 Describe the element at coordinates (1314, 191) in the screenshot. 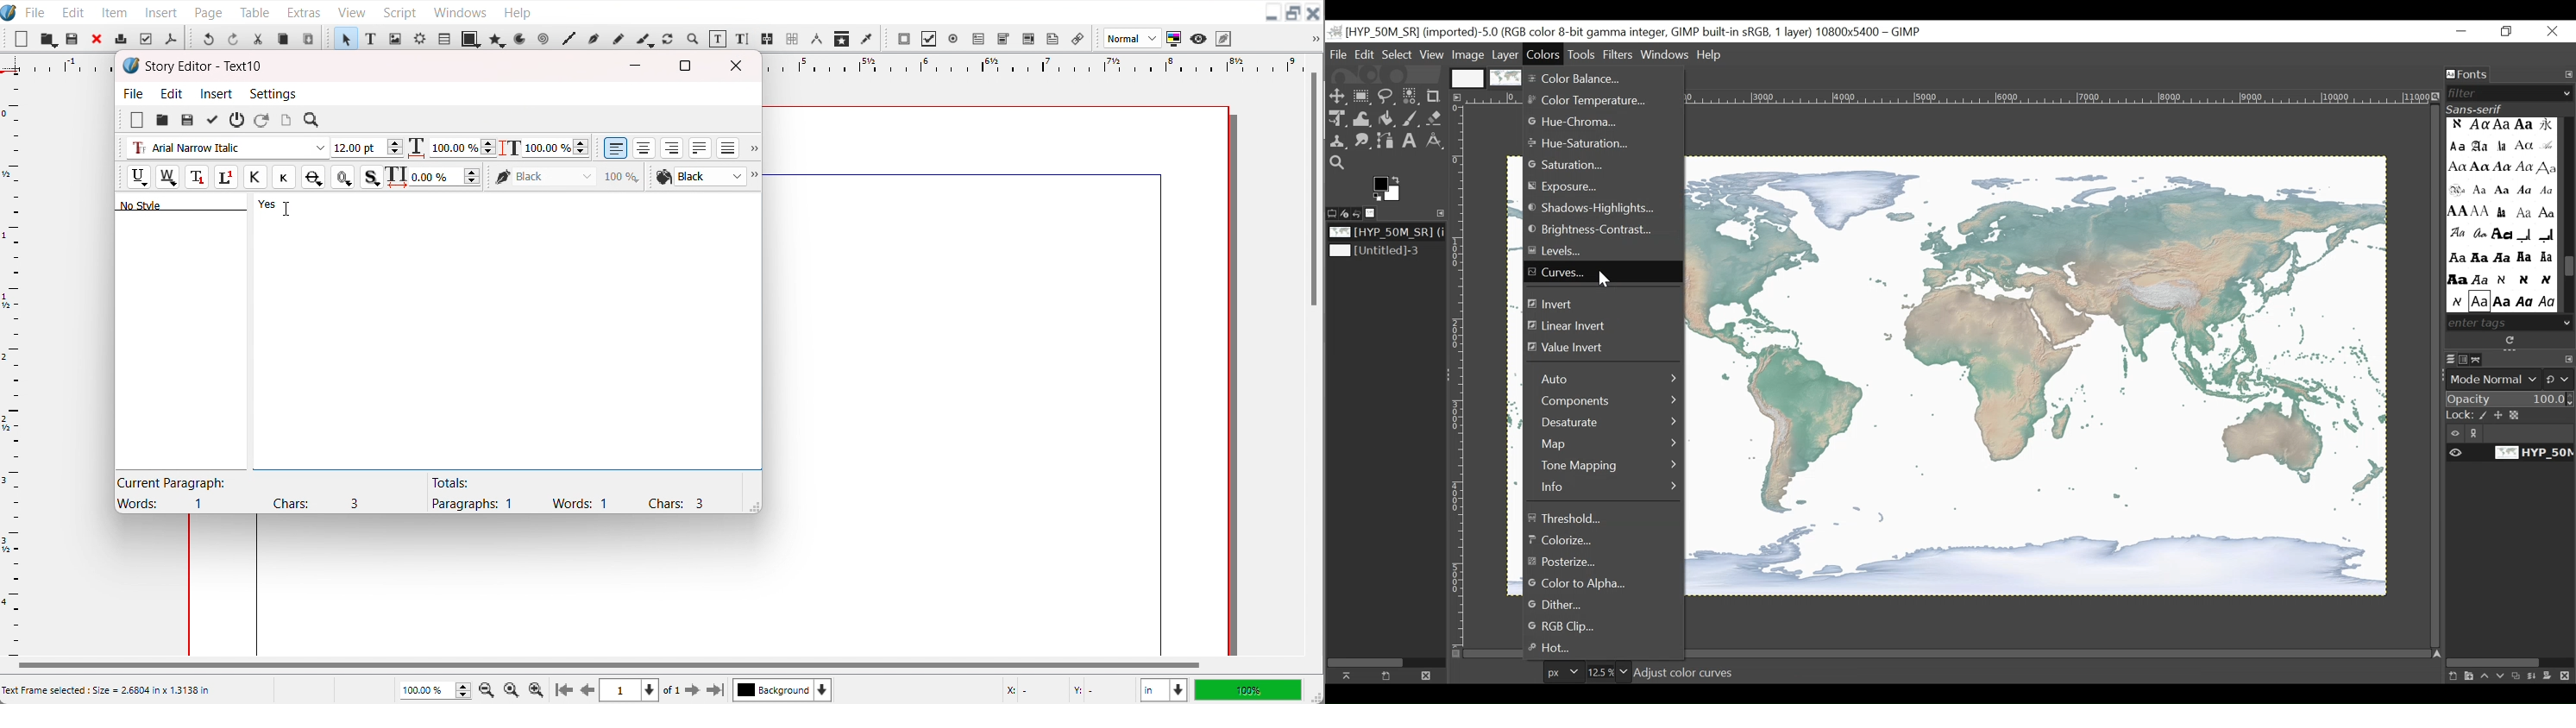

I see `Vertical scroll bar` at that location.